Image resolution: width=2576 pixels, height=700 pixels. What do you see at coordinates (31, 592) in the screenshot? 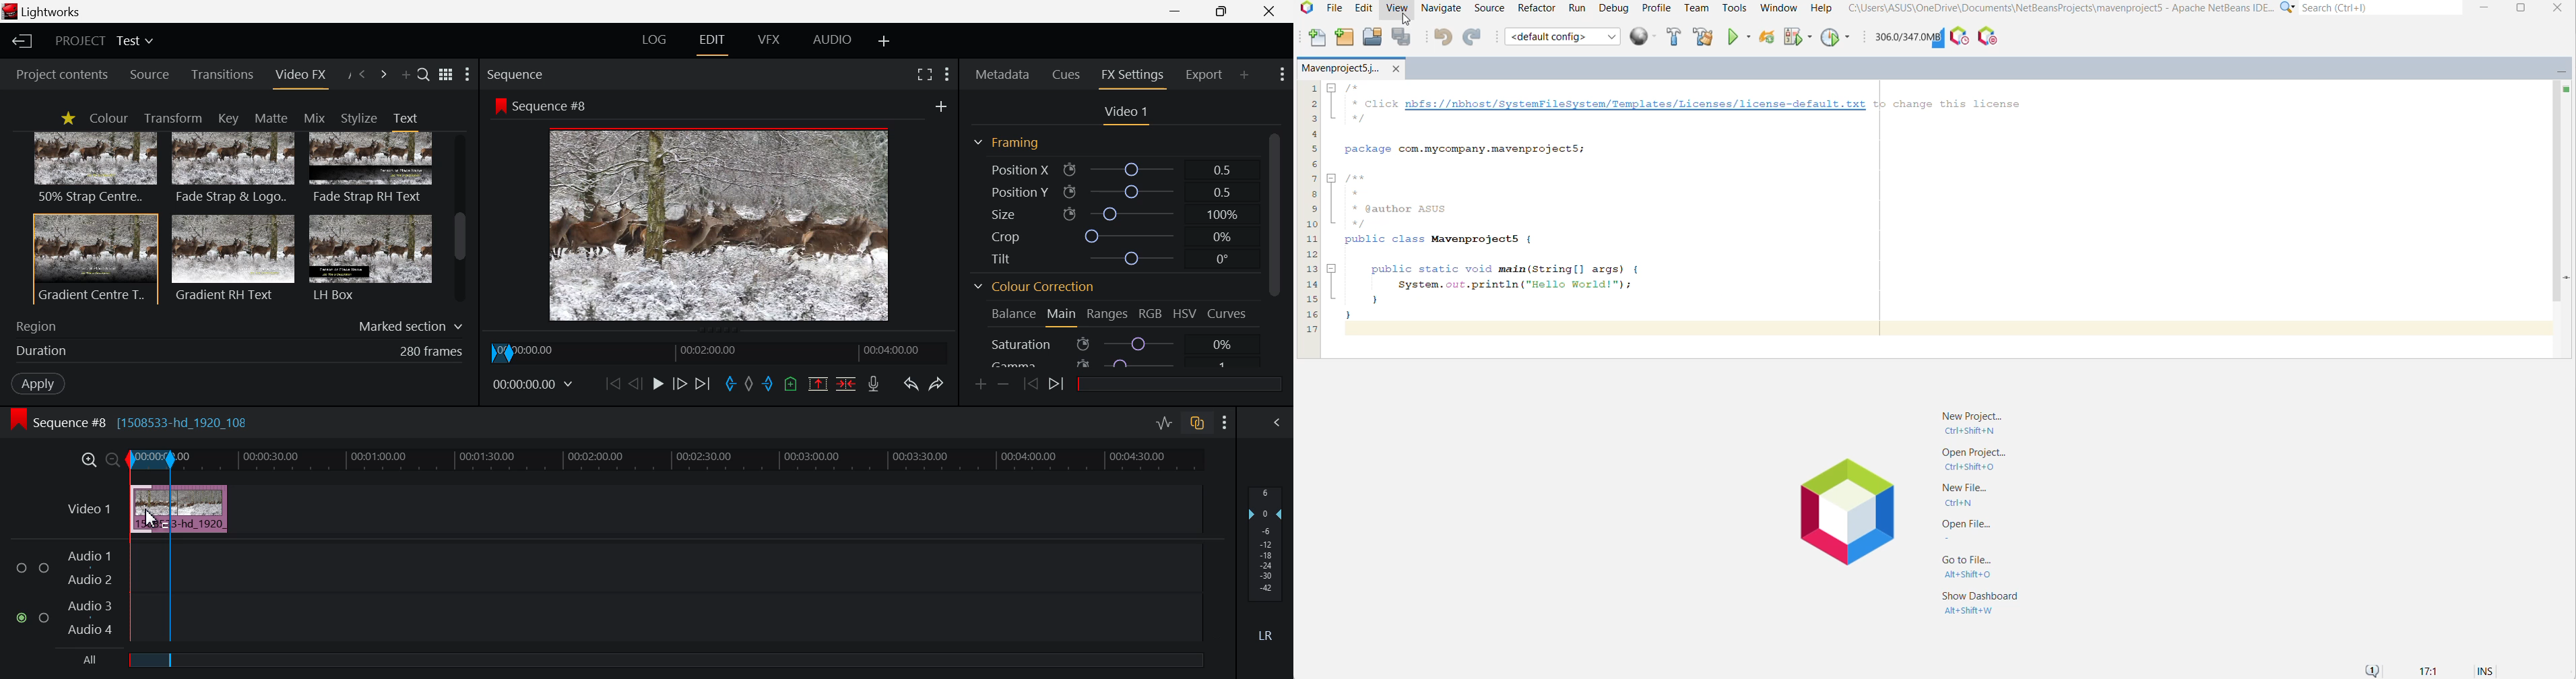
I see `audio input checkbox` at bounding box center [31, 592].